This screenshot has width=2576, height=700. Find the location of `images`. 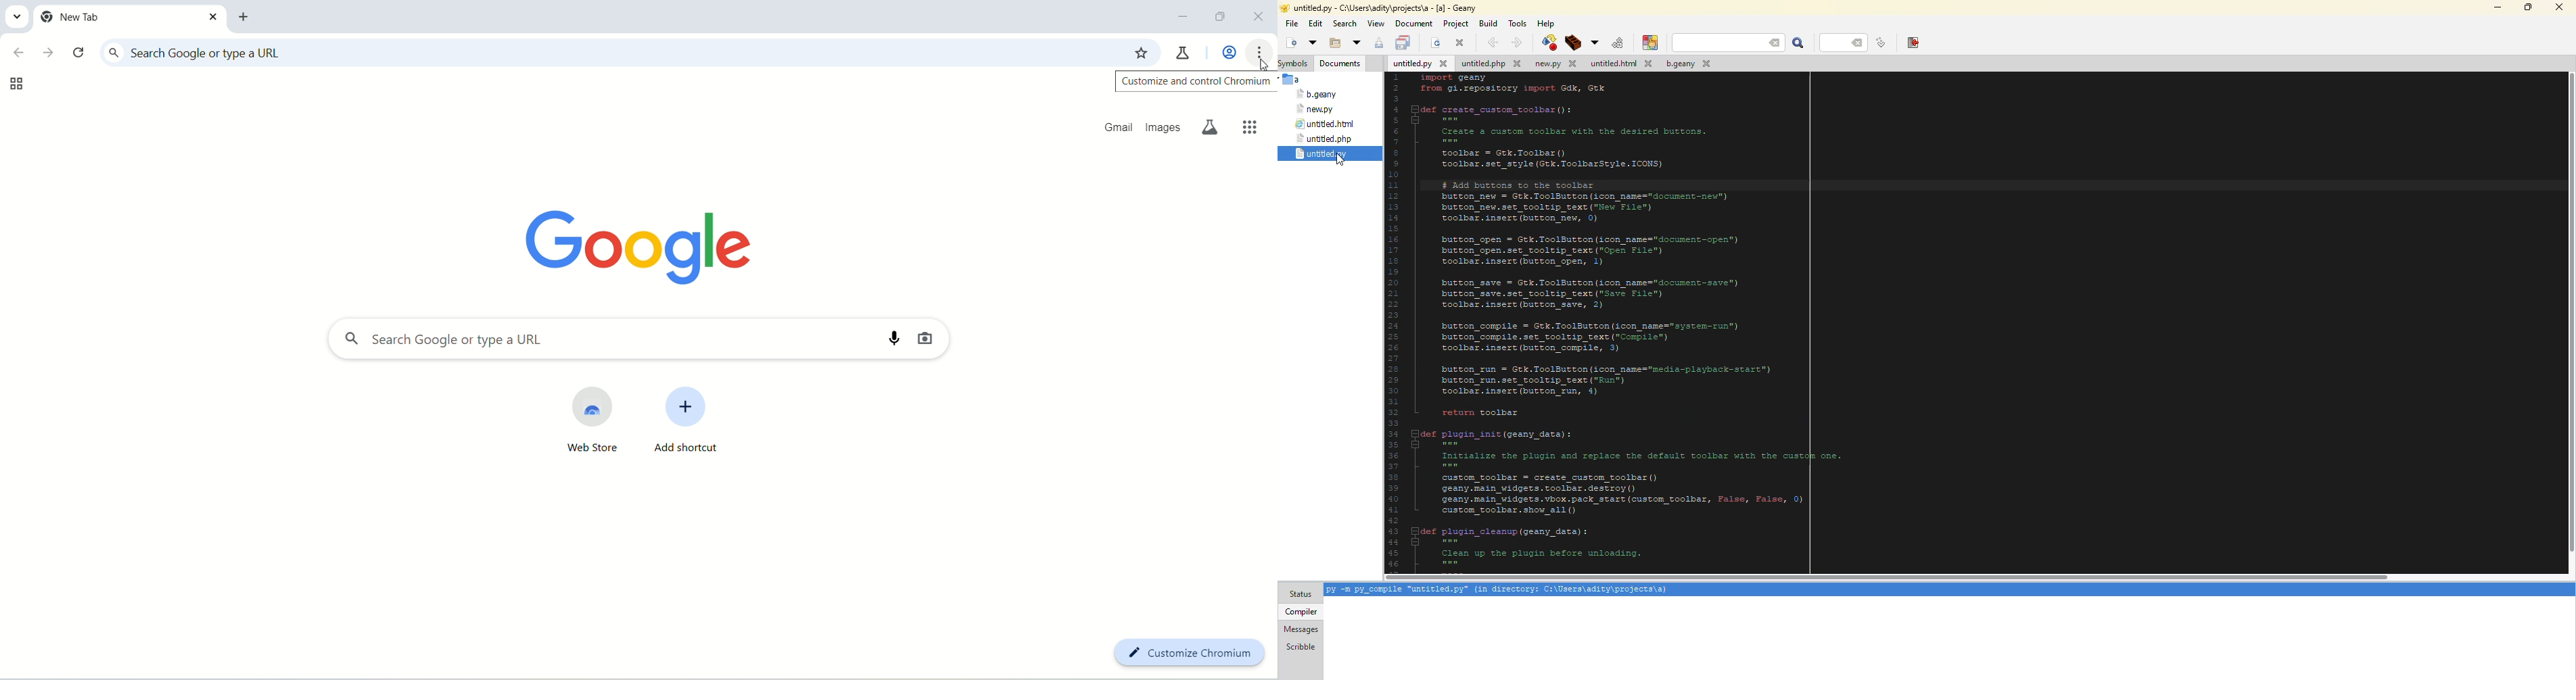

images is located at coordinates (1165, 126).